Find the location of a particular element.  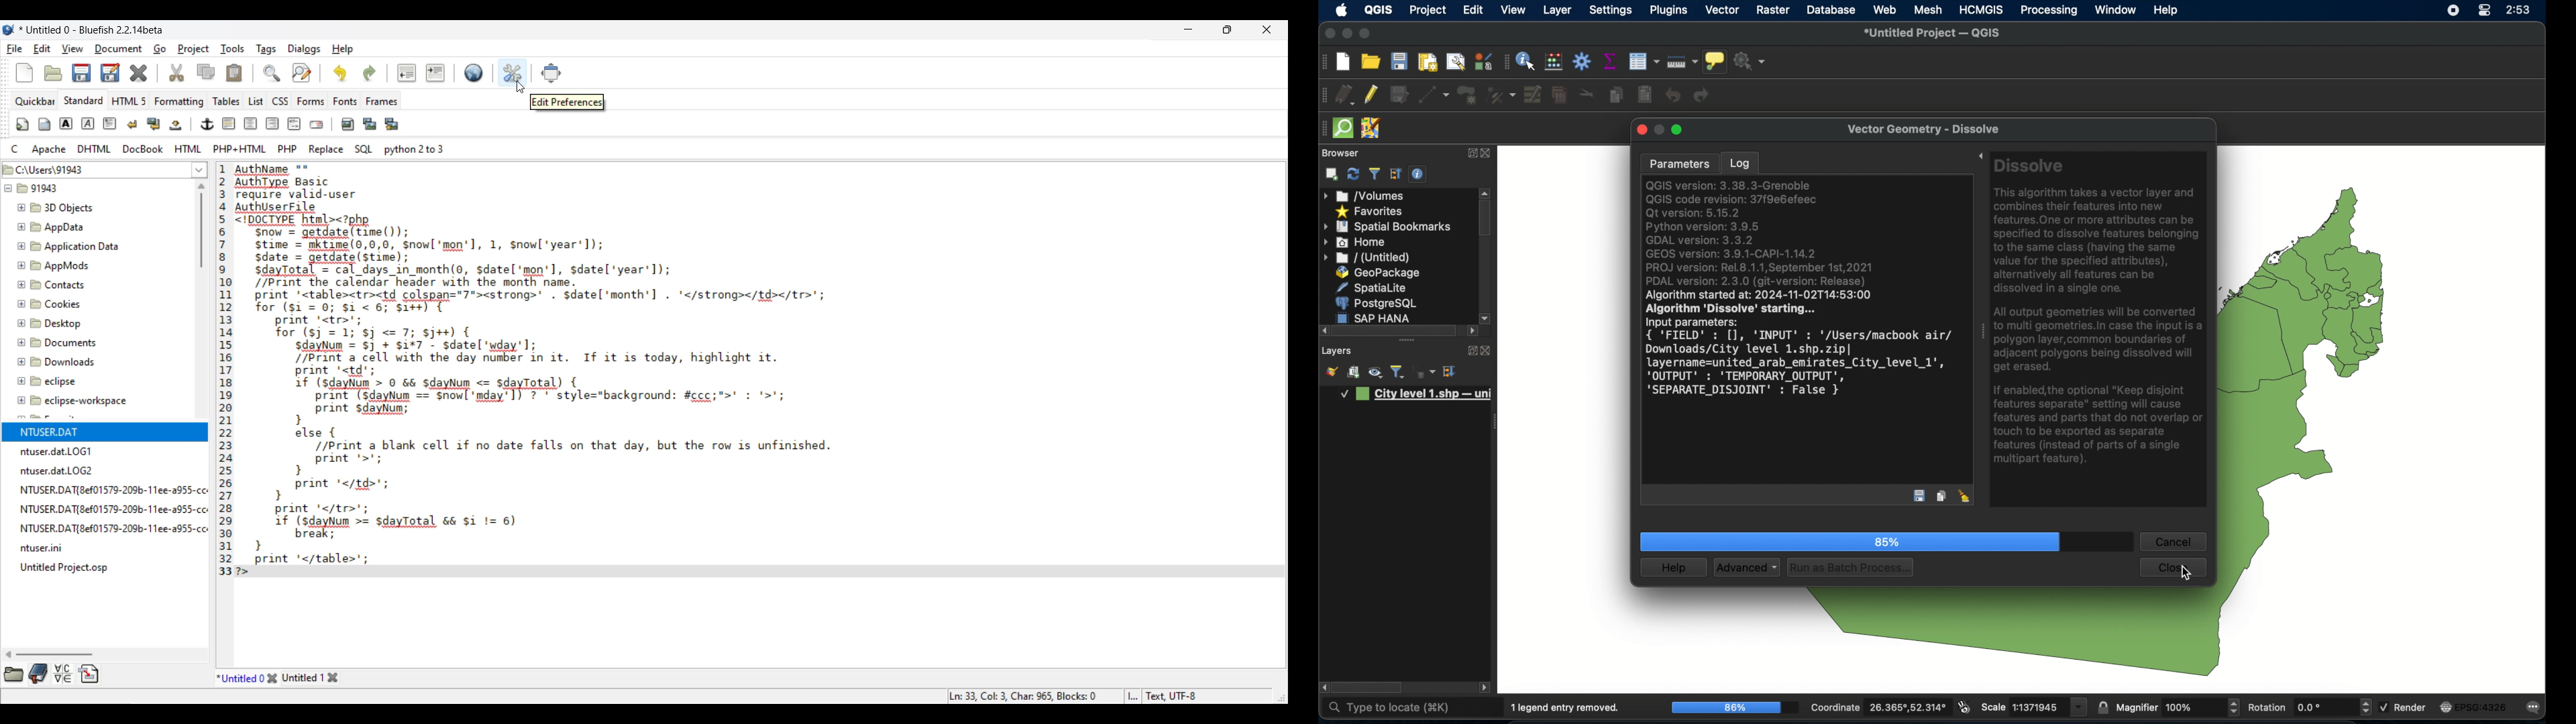

List is located at coordinates (256, 101).